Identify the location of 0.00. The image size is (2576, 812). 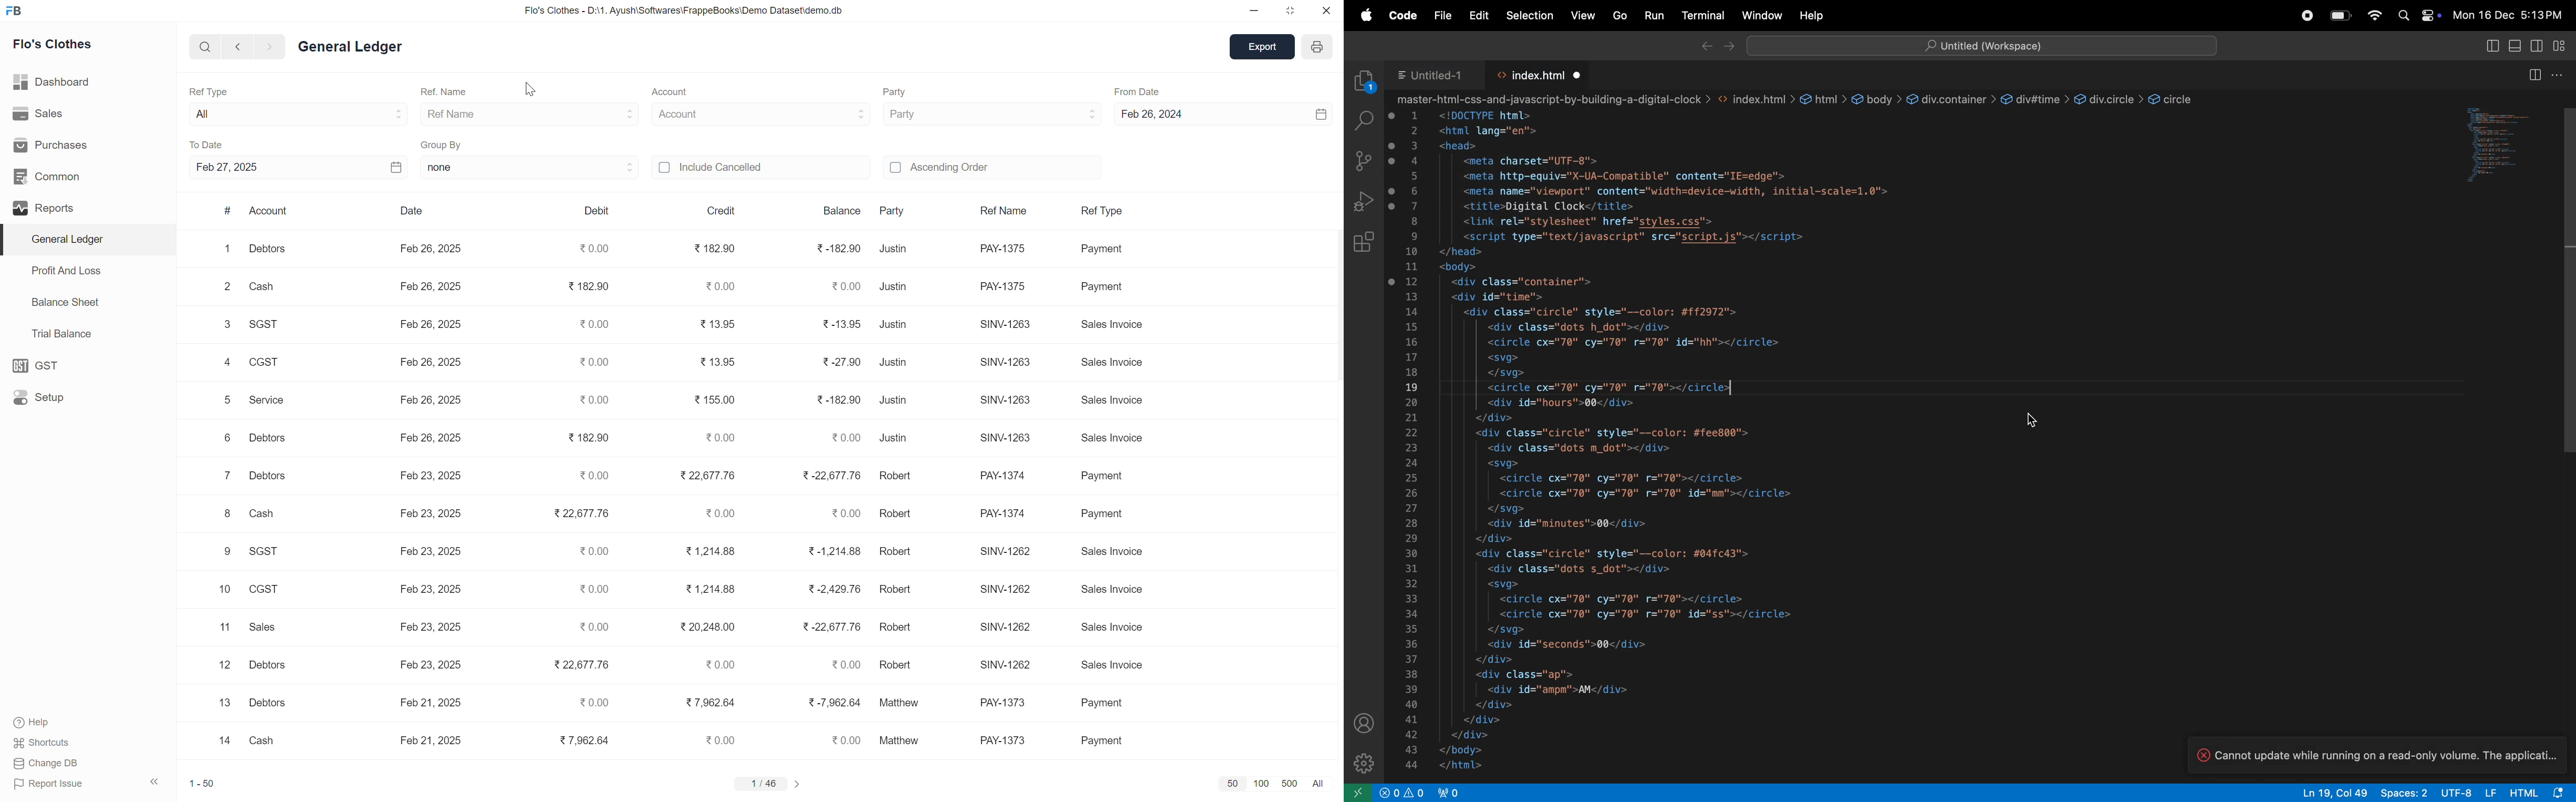
(597, 362).